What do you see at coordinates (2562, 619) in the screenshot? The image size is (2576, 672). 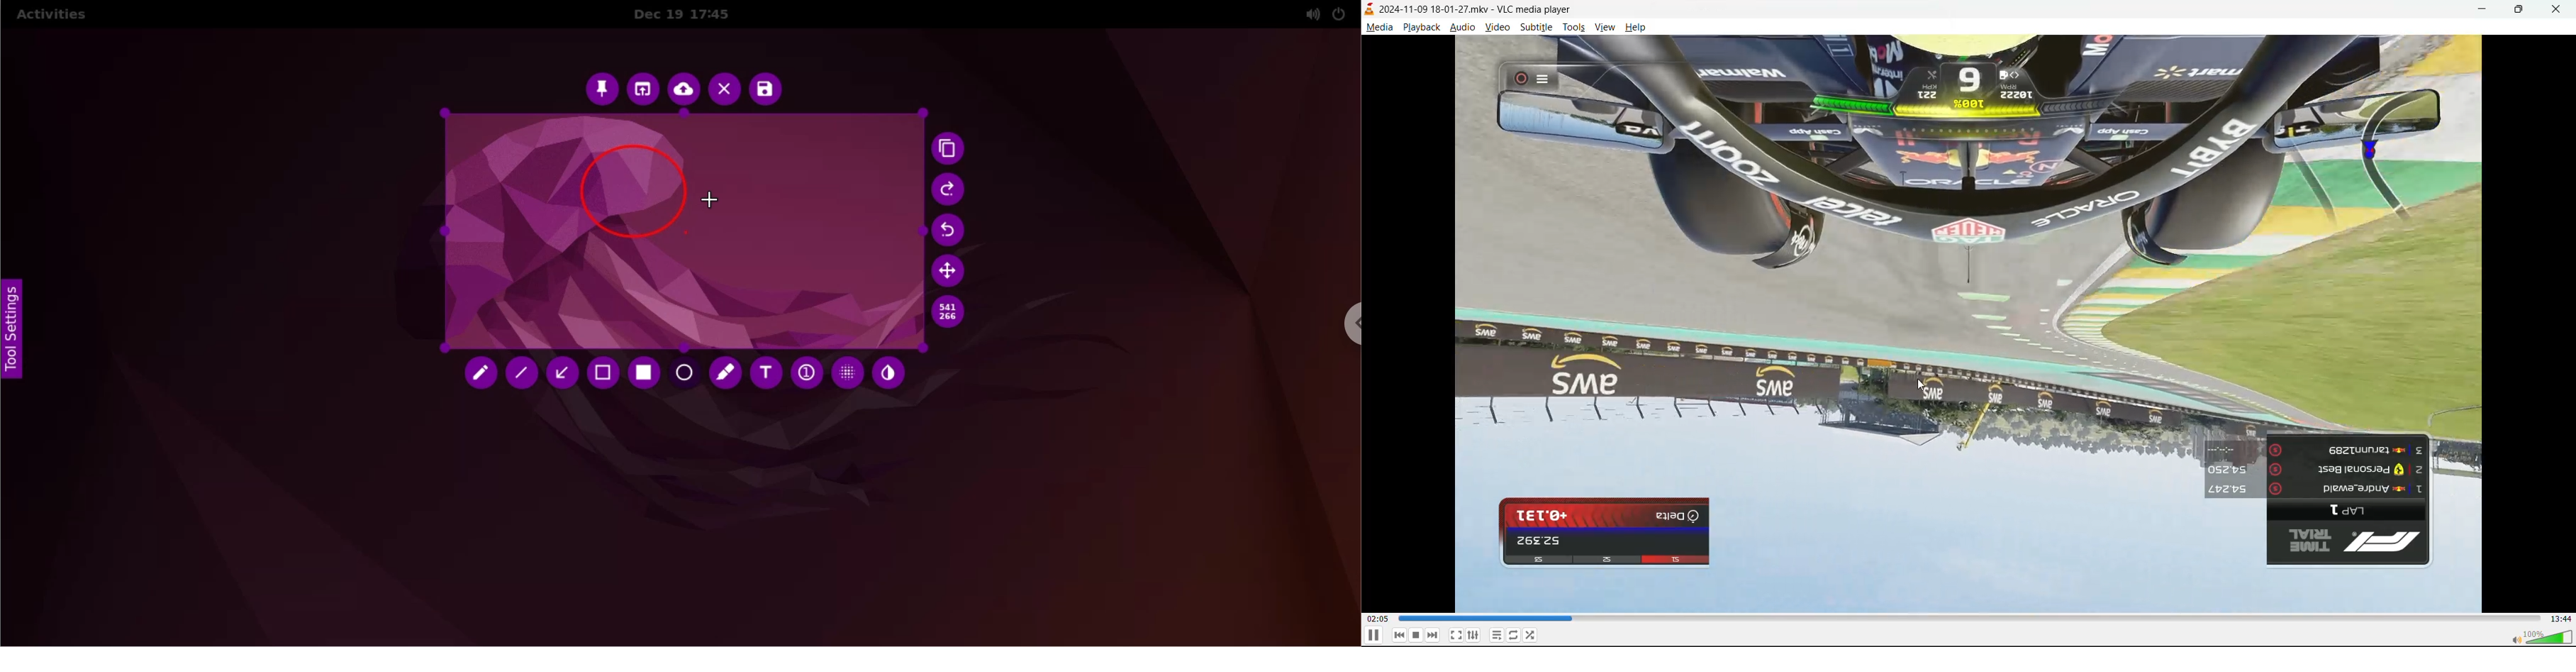 I see `total track time` at bounding box center [2562, 619].